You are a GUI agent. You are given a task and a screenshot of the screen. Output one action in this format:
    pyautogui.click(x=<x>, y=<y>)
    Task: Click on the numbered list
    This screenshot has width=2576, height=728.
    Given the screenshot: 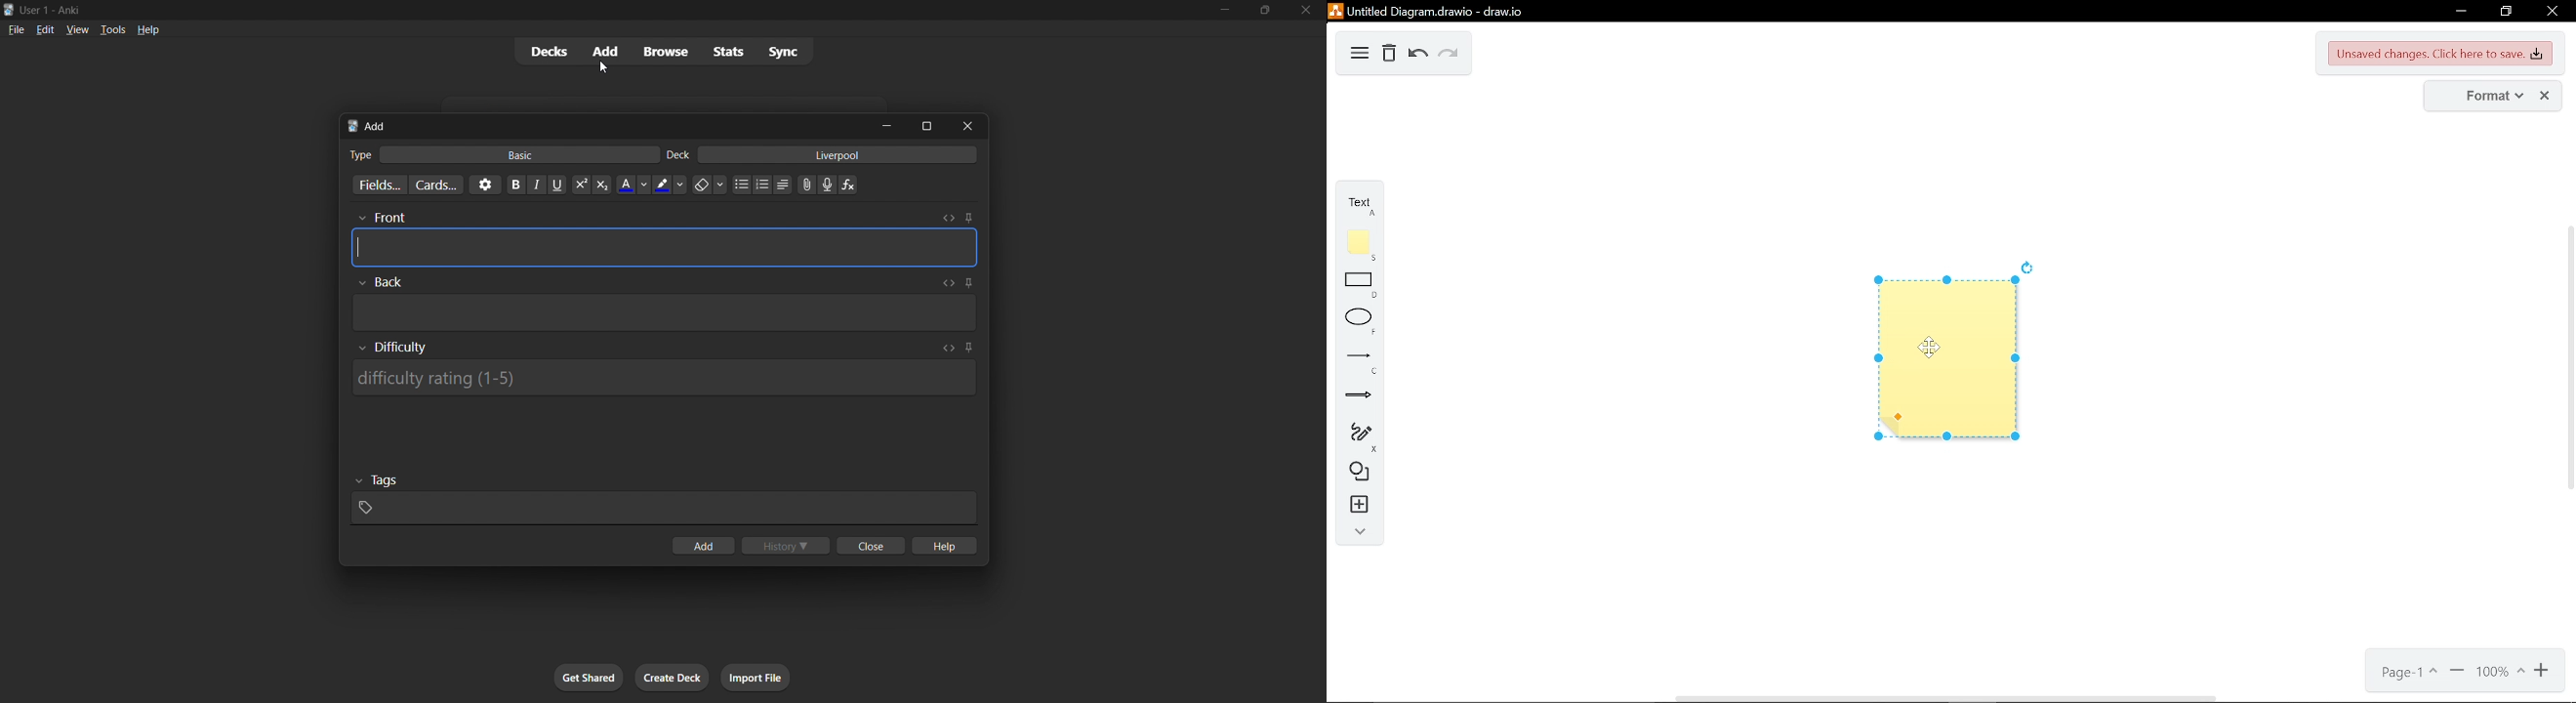 What is the action you would take?
    pyautogui.click(x=763, y=186)
    